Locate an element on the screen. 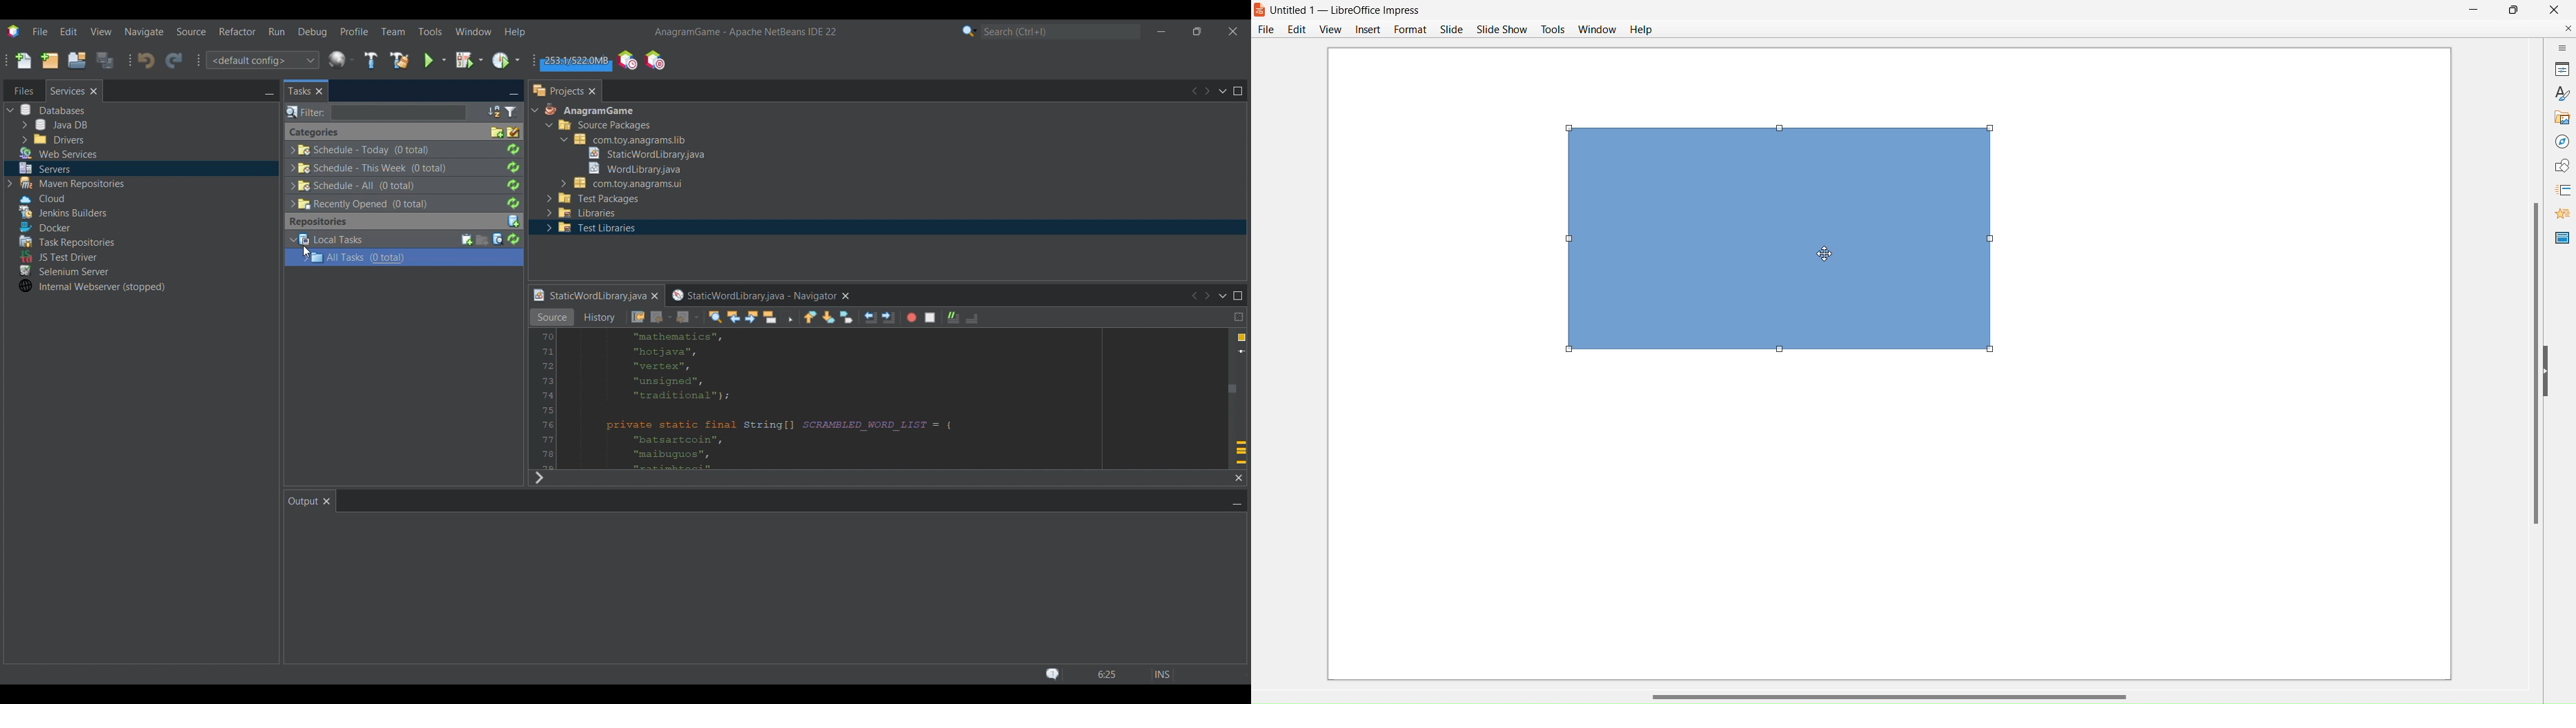  Edit is located at coordinates (1298, 29).